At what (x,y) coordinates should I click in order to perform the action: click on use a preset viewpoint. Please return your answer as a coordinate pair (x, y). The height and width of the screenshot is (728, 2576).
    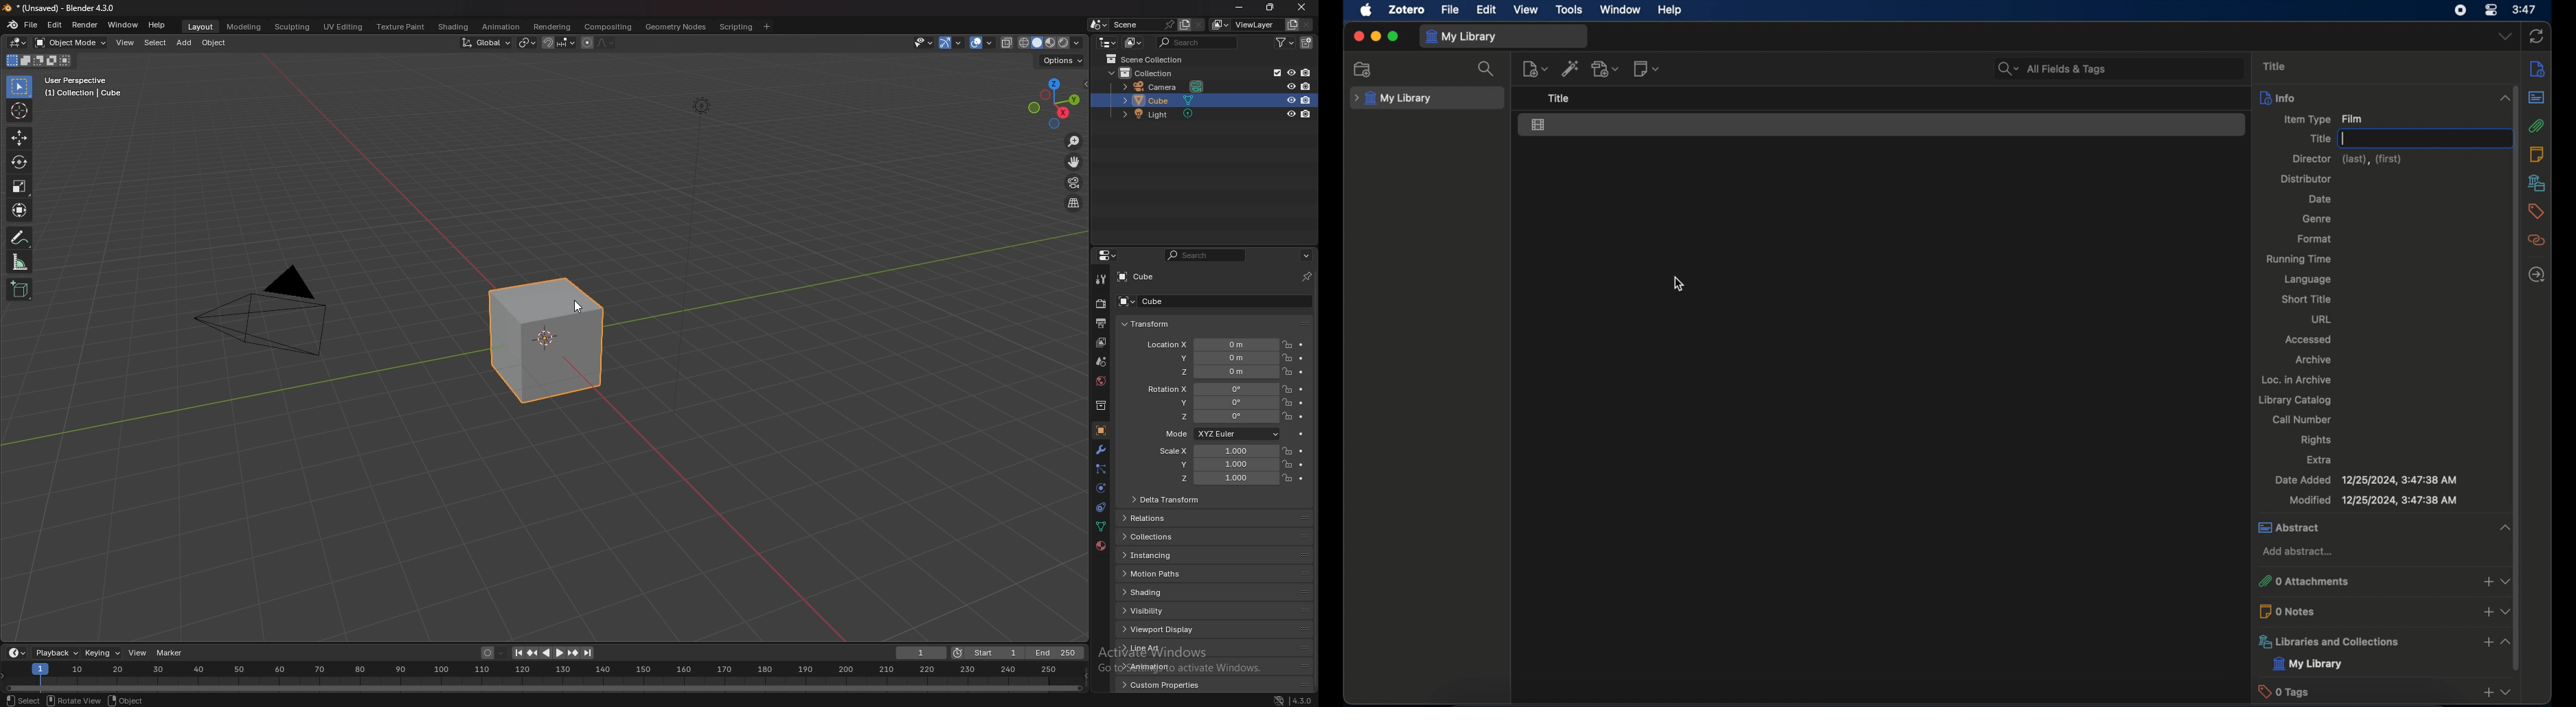
    Looking at the image, I should click on (1054, 103).